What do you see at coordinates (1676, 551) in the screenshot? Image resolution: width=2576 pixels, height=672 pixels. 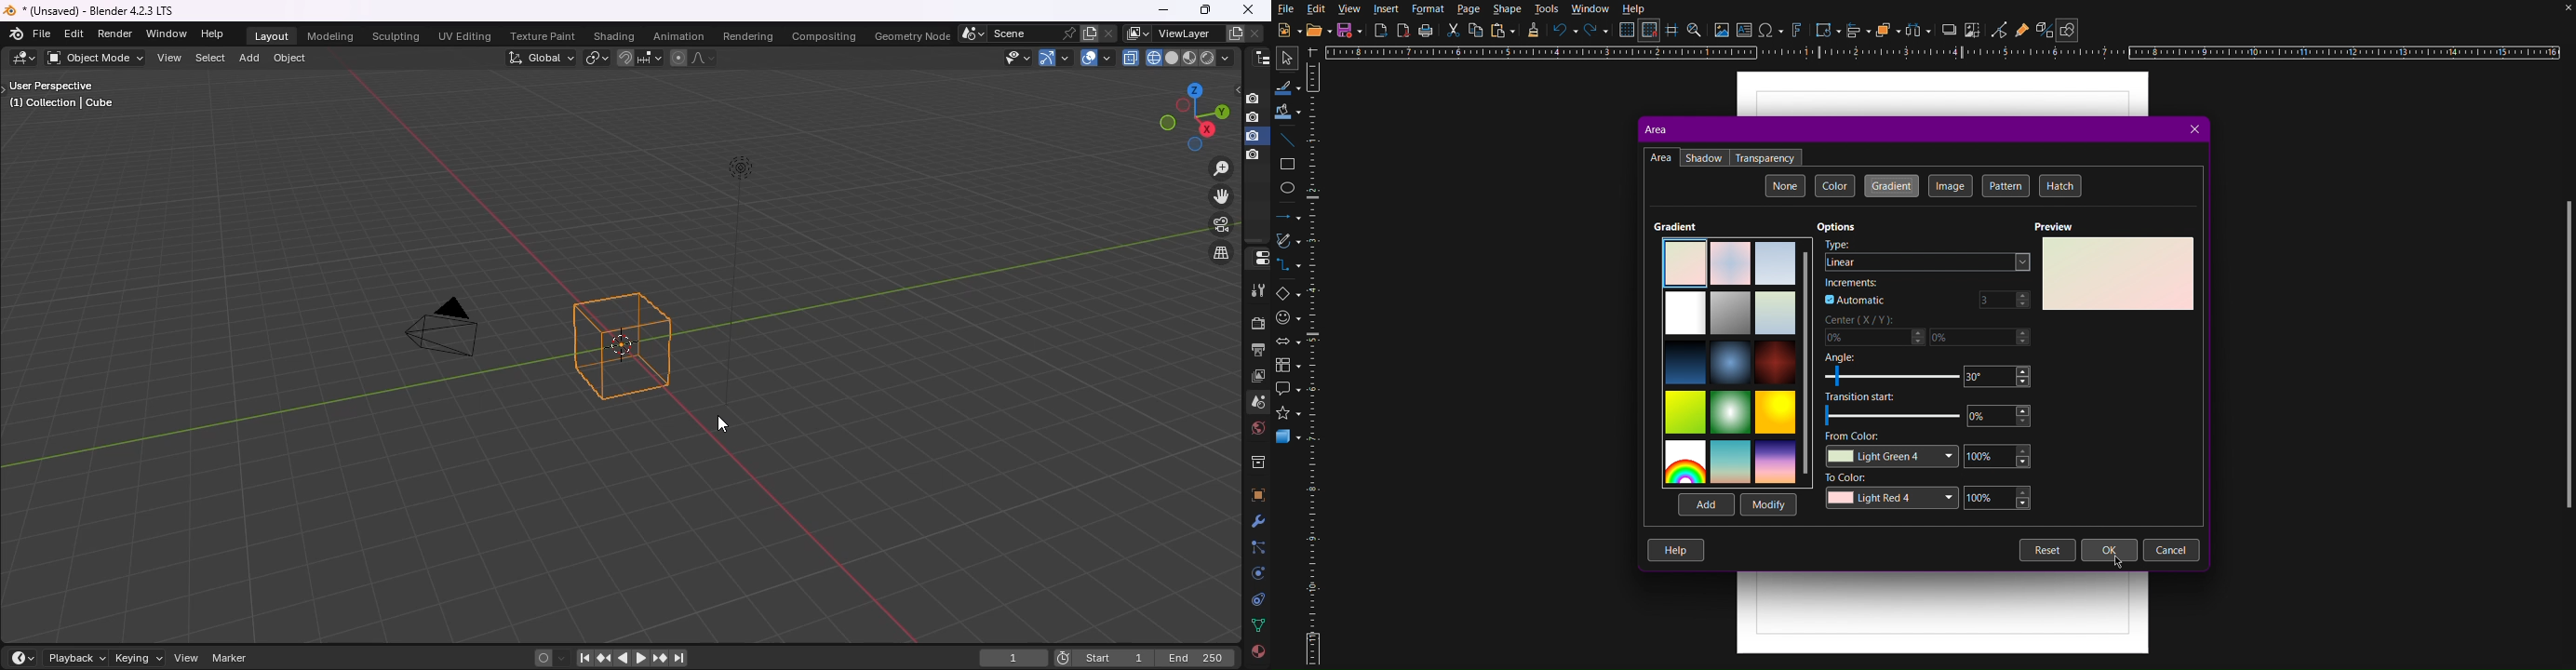 I see `Help` at bounding box center [1676, 551].